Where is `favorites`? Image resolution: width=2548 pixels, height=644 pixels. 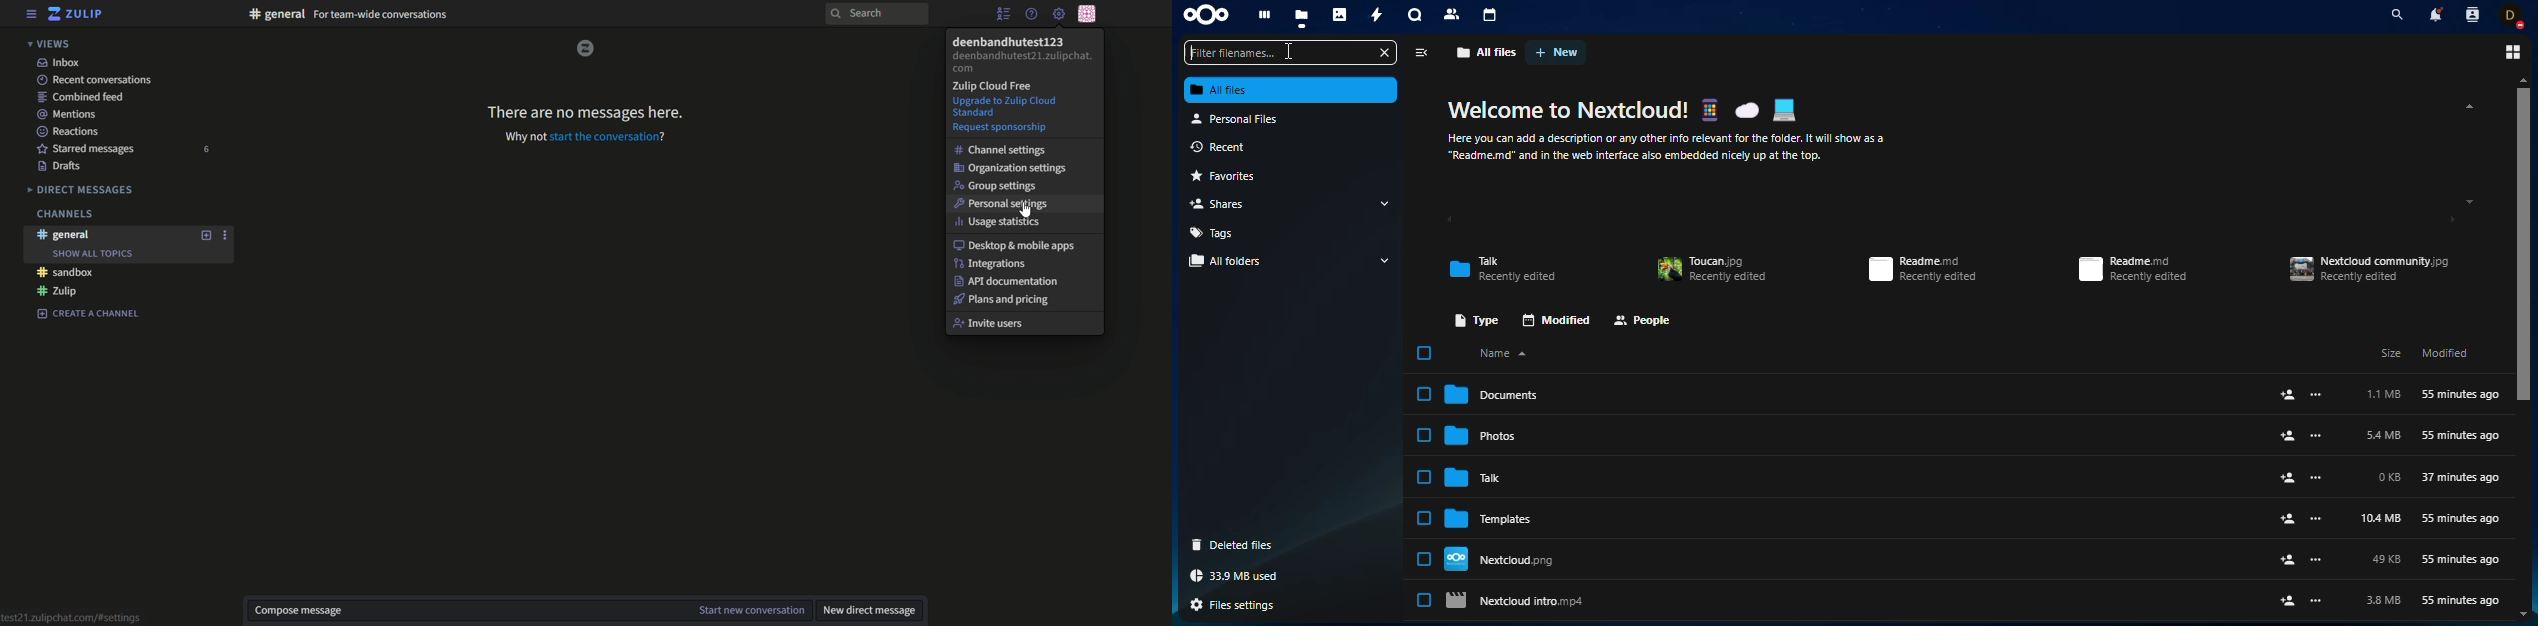
favorites is located at coordinates (1233, 177).